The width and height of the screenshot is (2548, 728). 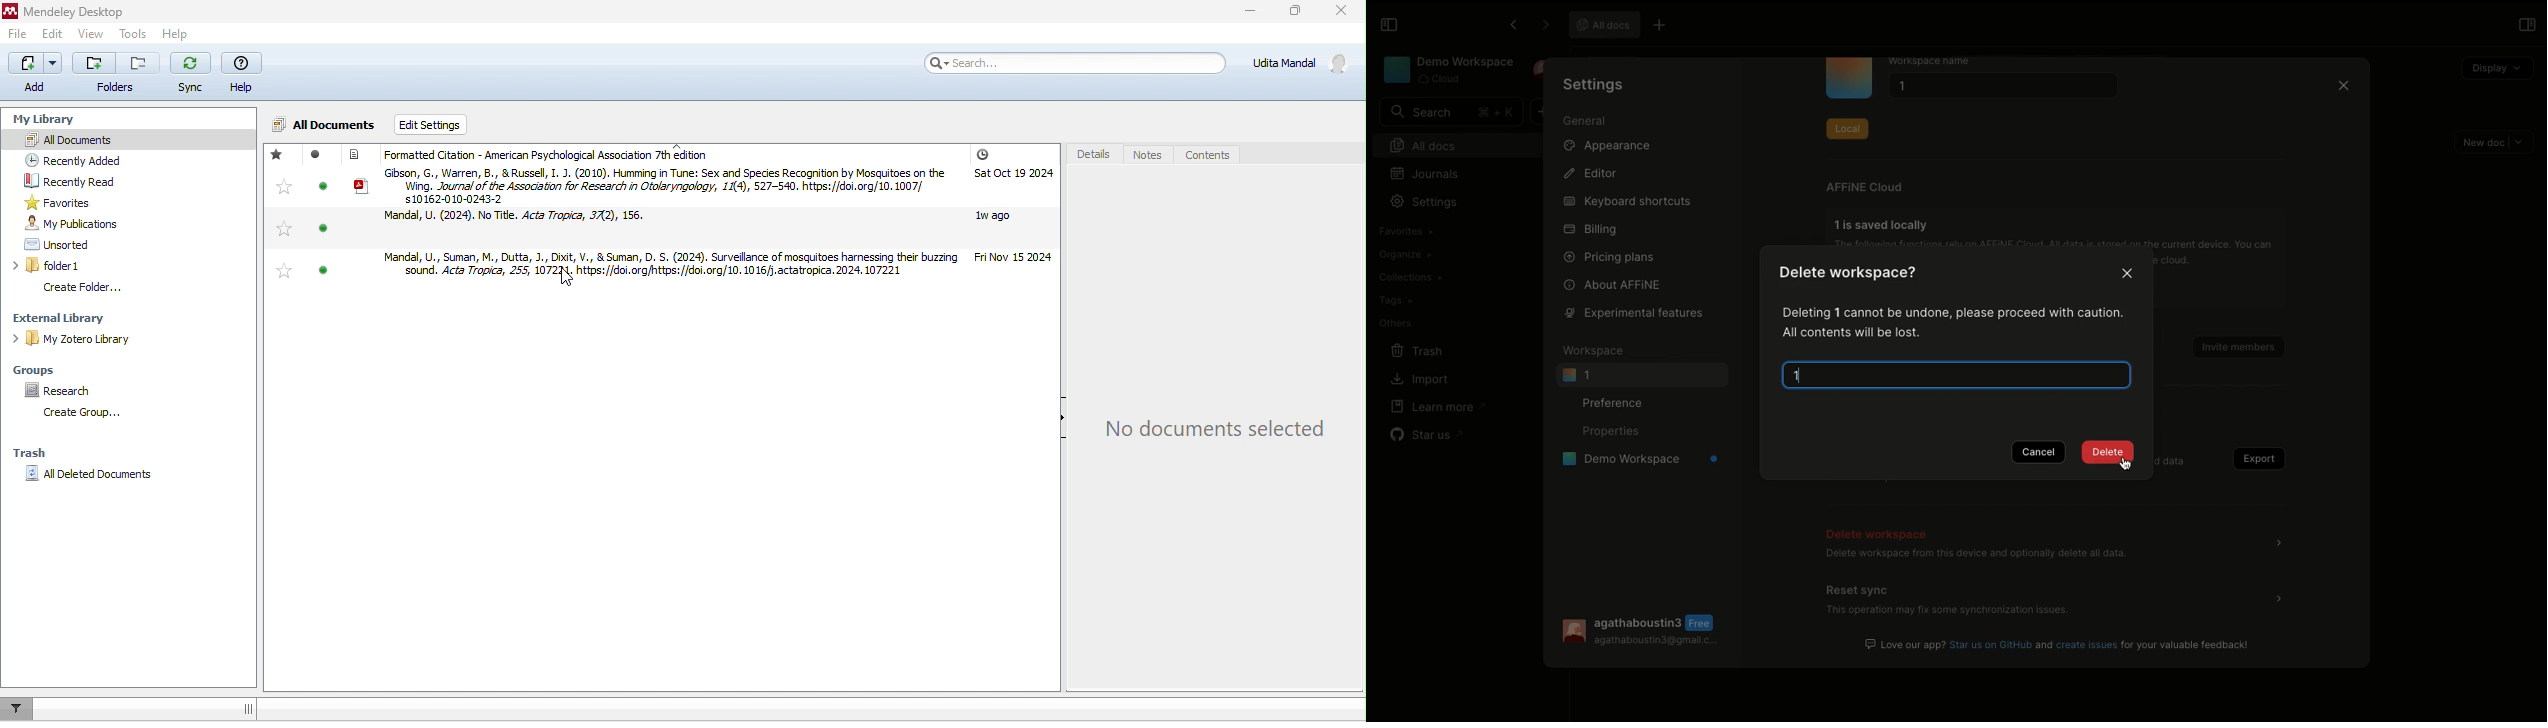 What do you see at coordinates (700, 186) in the screenshot?
I see `Gibson, G., Warren, B., &Russel, 1. J. (2010). Humming in Tune: Sex and Spedes Recognition by Mosquitoes on the: ‘Sat Oct 19 2024
8) Wing. Joumal of the Assocation for Research in Otolaryngology, 129), 527-540. hips: do org/ 10. 1007)
0120100002` at bounding box center [700, 186].